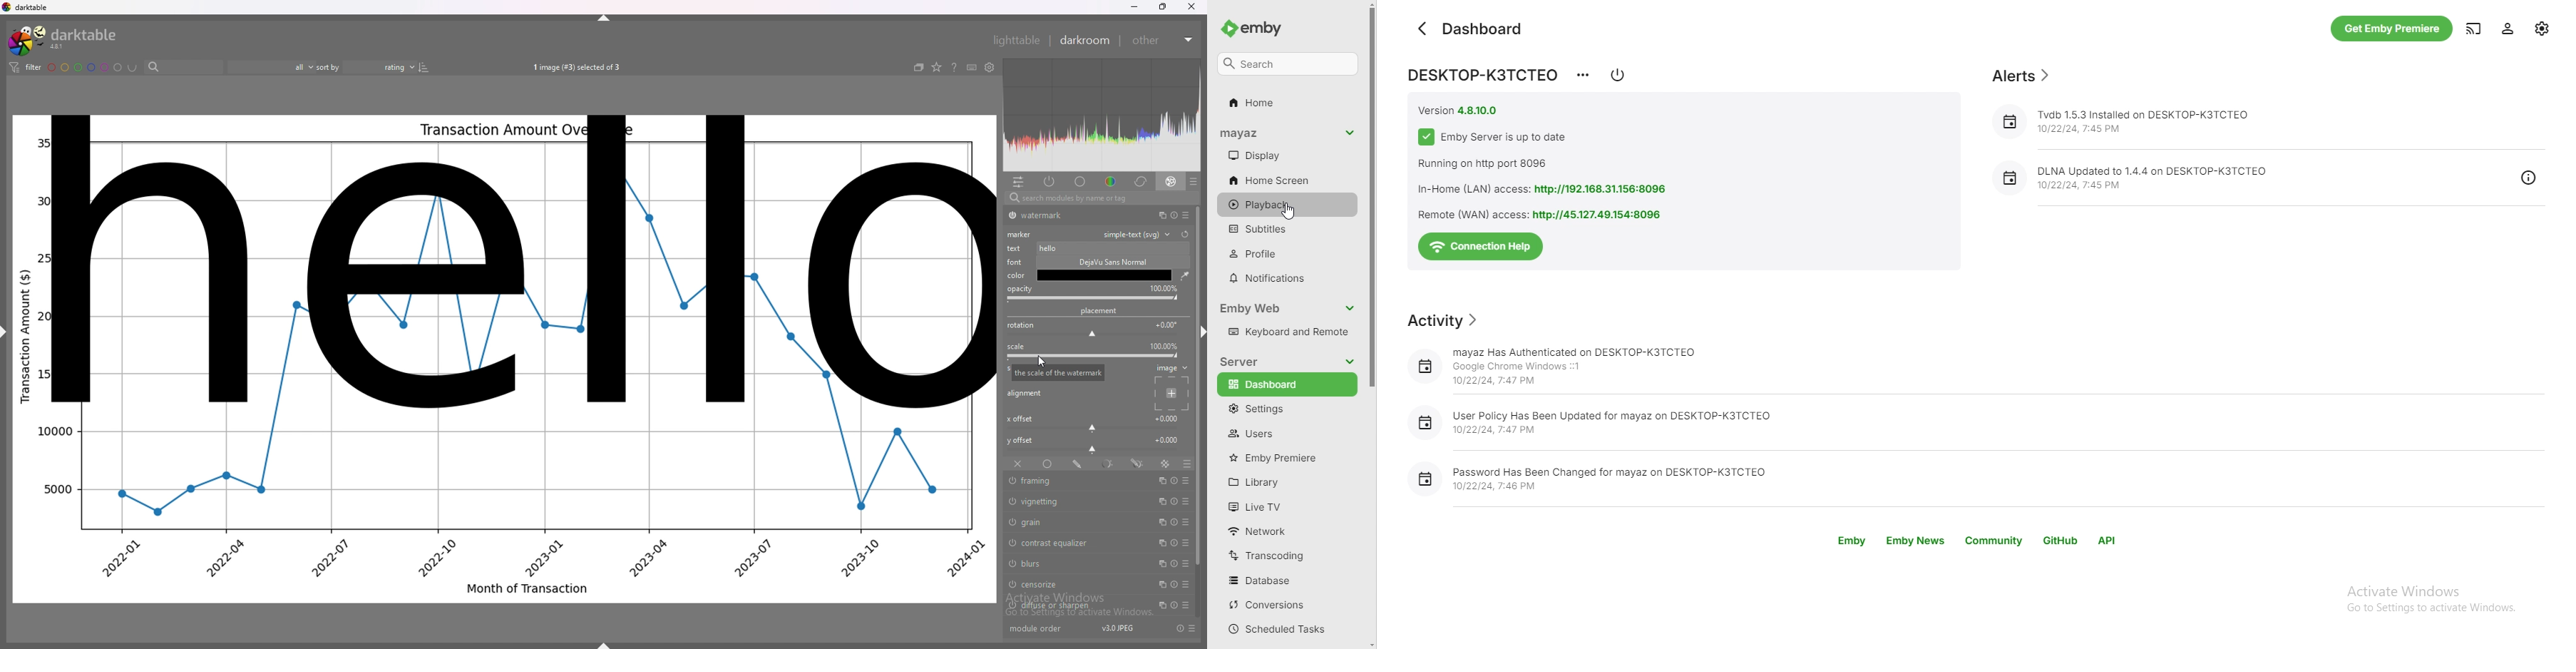 The width and height of the screenshot is (2576, 672). I want to click on y offset, so click(1167, 439).